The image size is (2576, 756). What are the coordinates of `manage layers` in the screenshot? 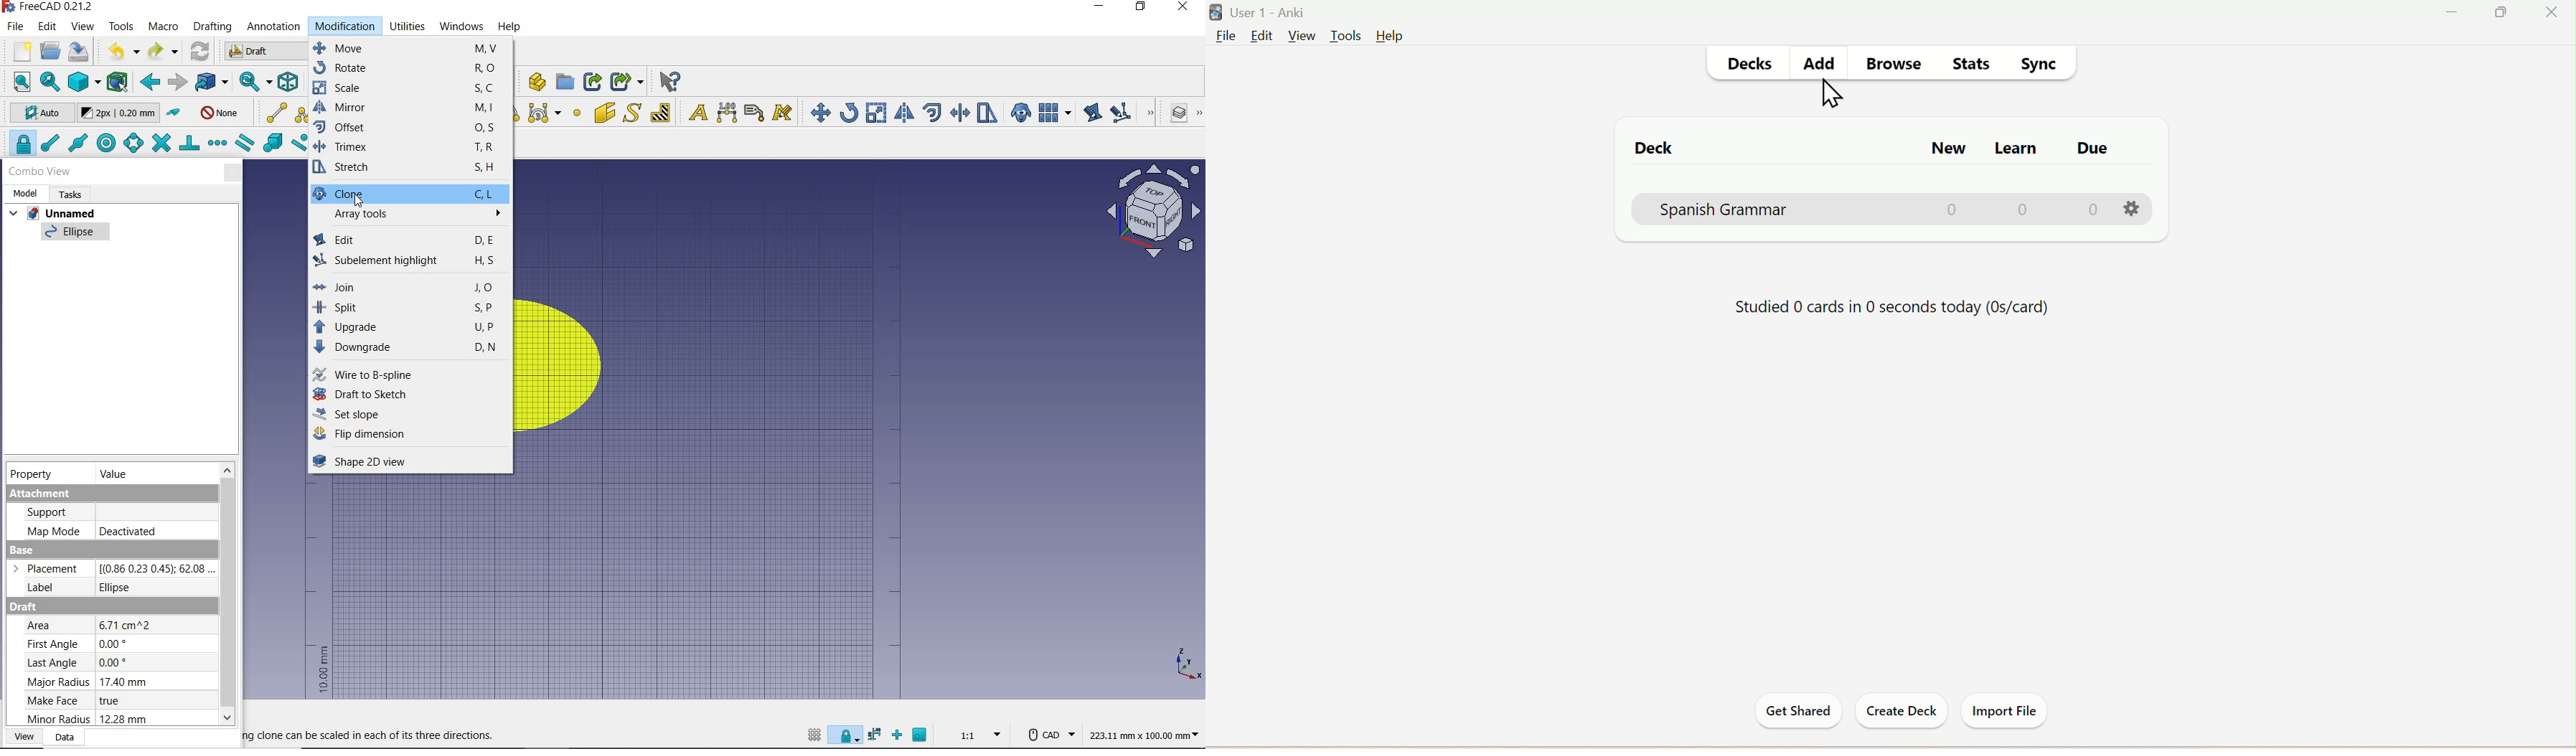 It's located at (1172, 115).